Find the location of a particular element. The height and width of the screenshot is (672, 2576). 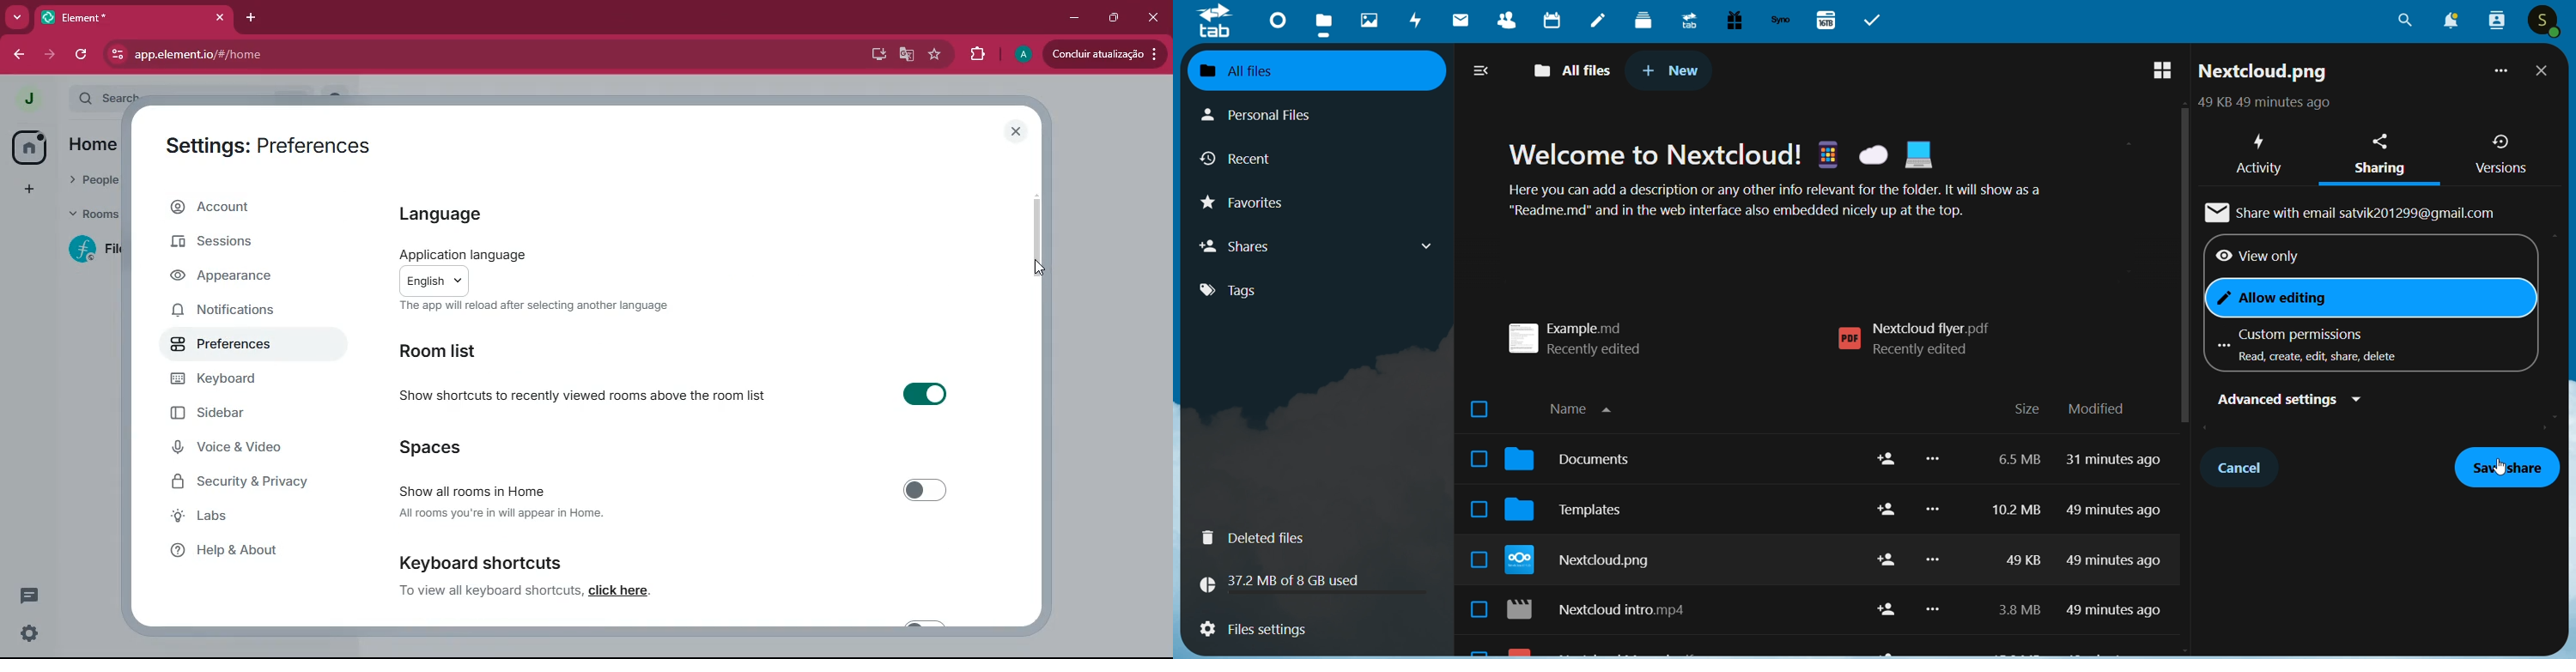

more is located at coordinates (1936, 543).